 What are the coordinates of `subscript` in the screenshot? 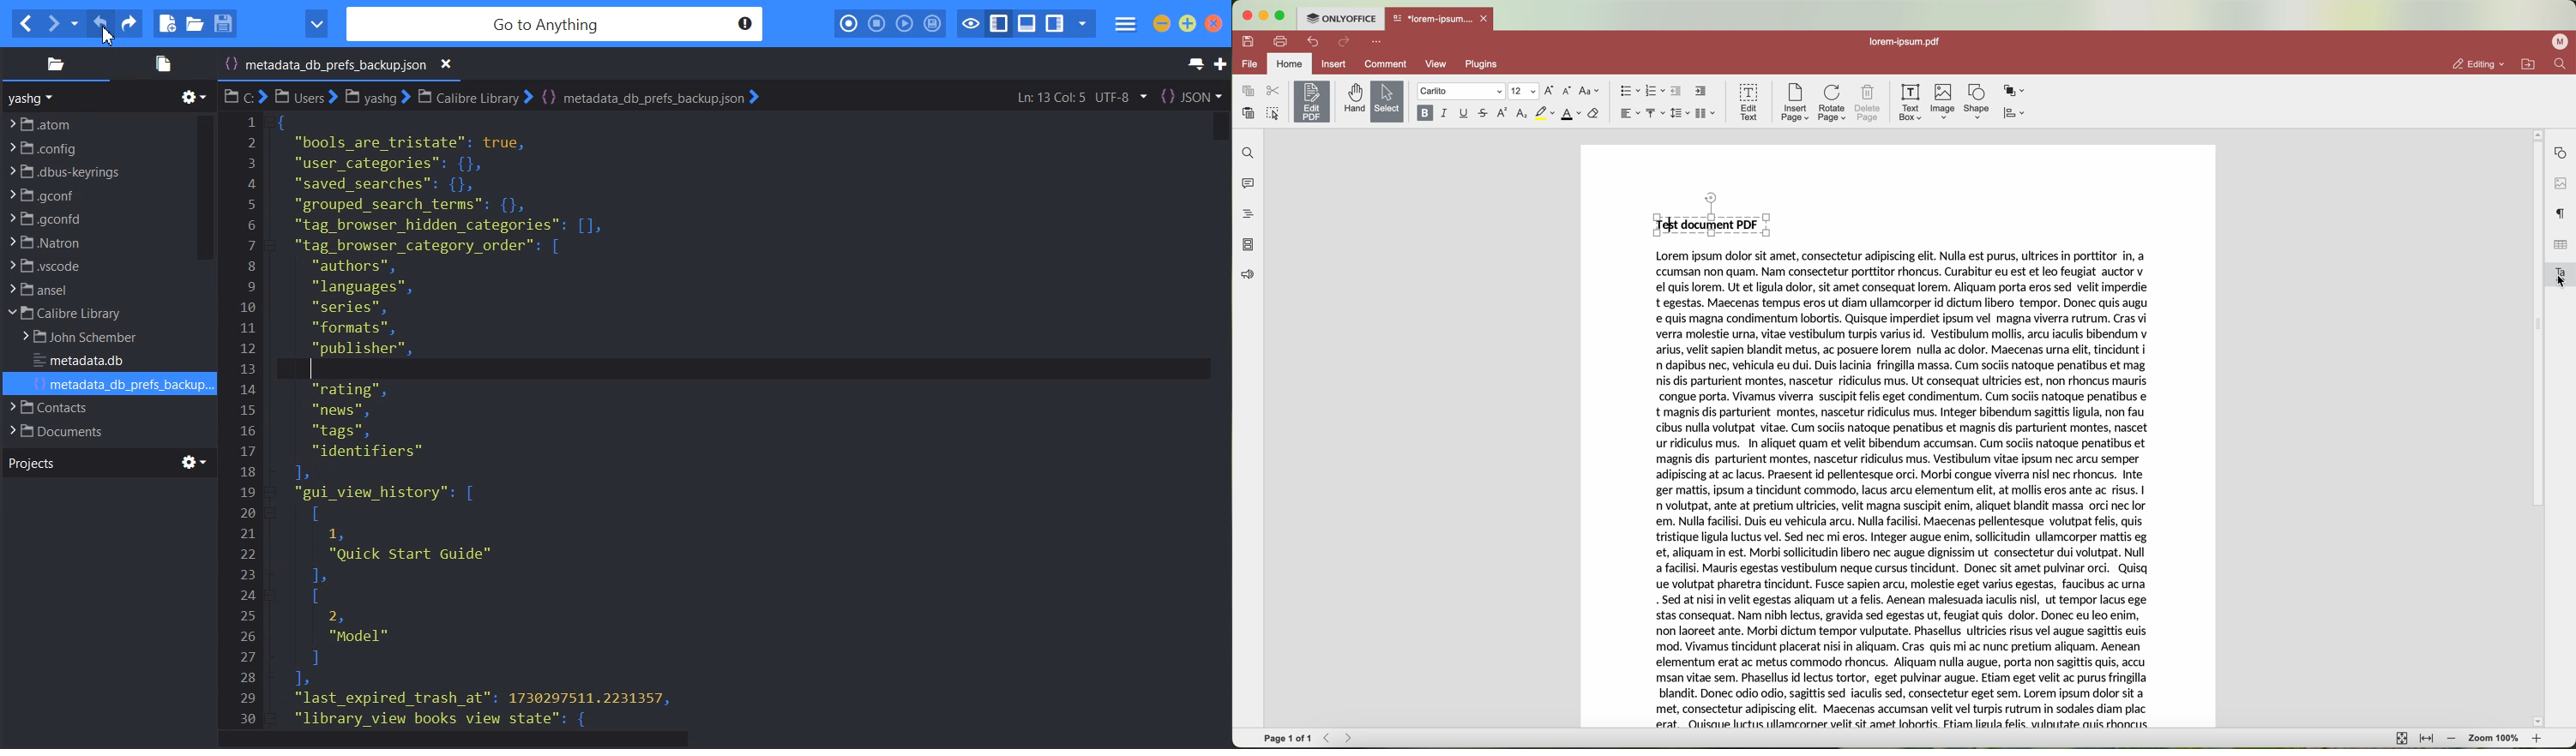 It's located at (1522, 114).